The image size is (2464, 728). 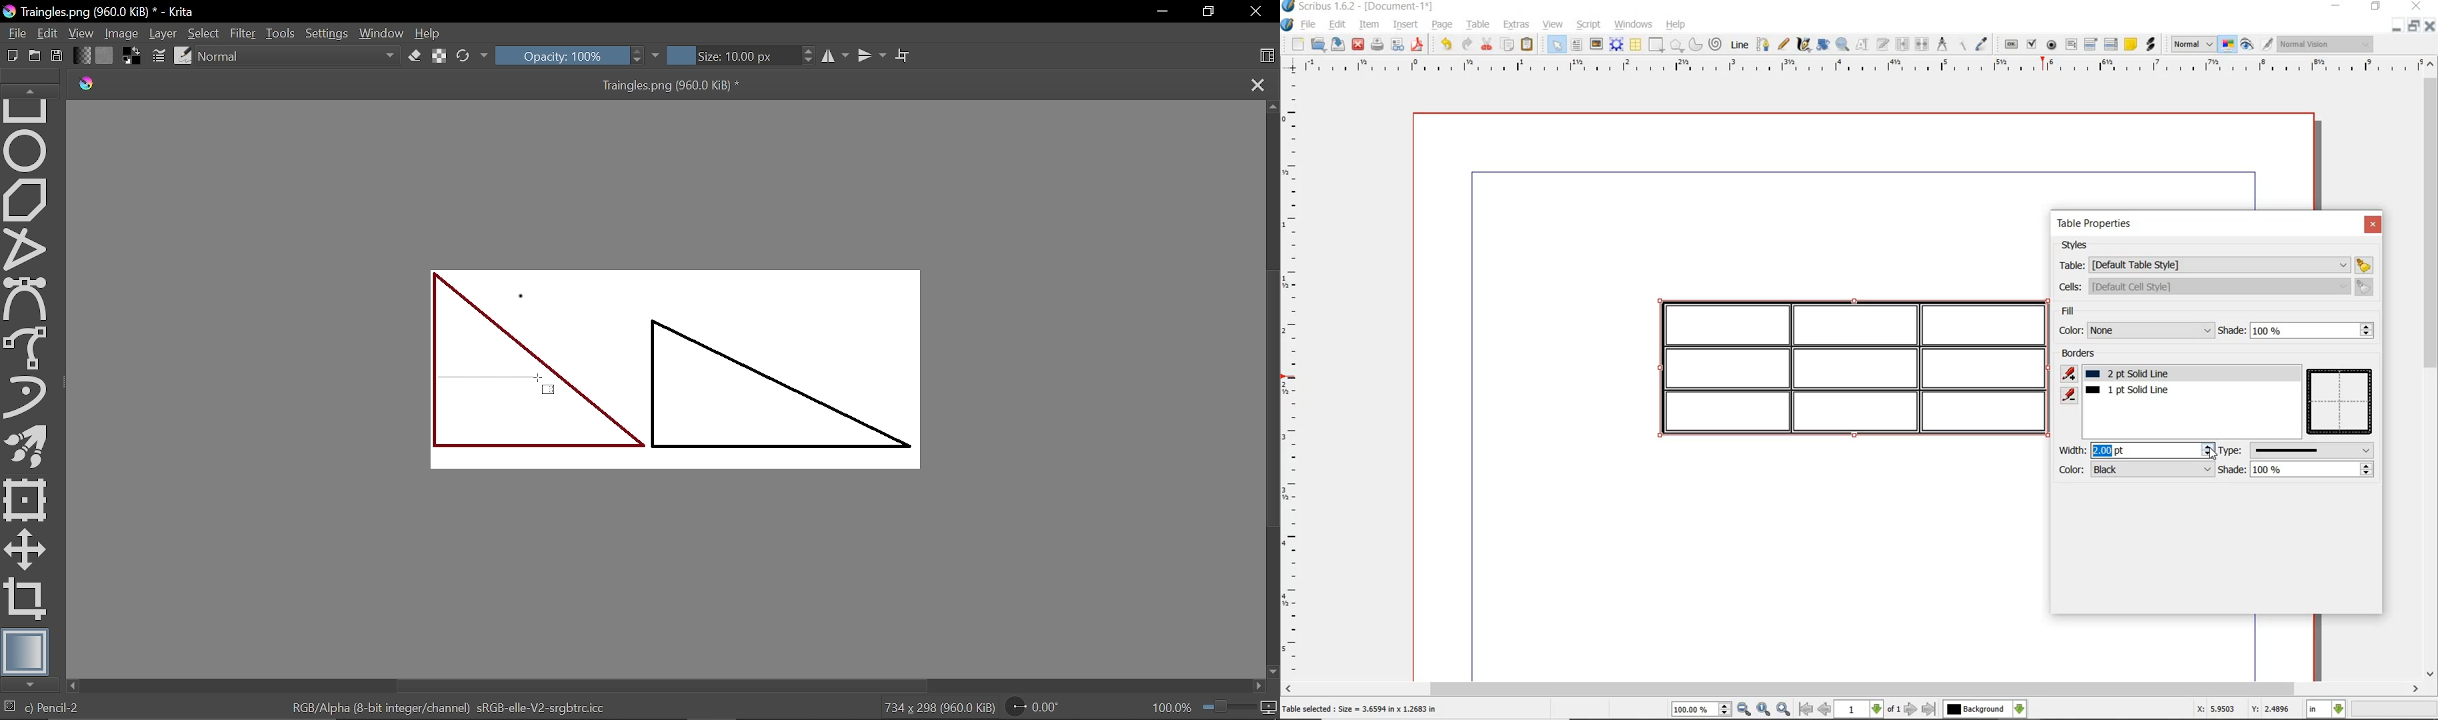 What do you see at coordinates (2071, 396) in the screenshot?
I see `remove border` at bounding box center [2071, 396].